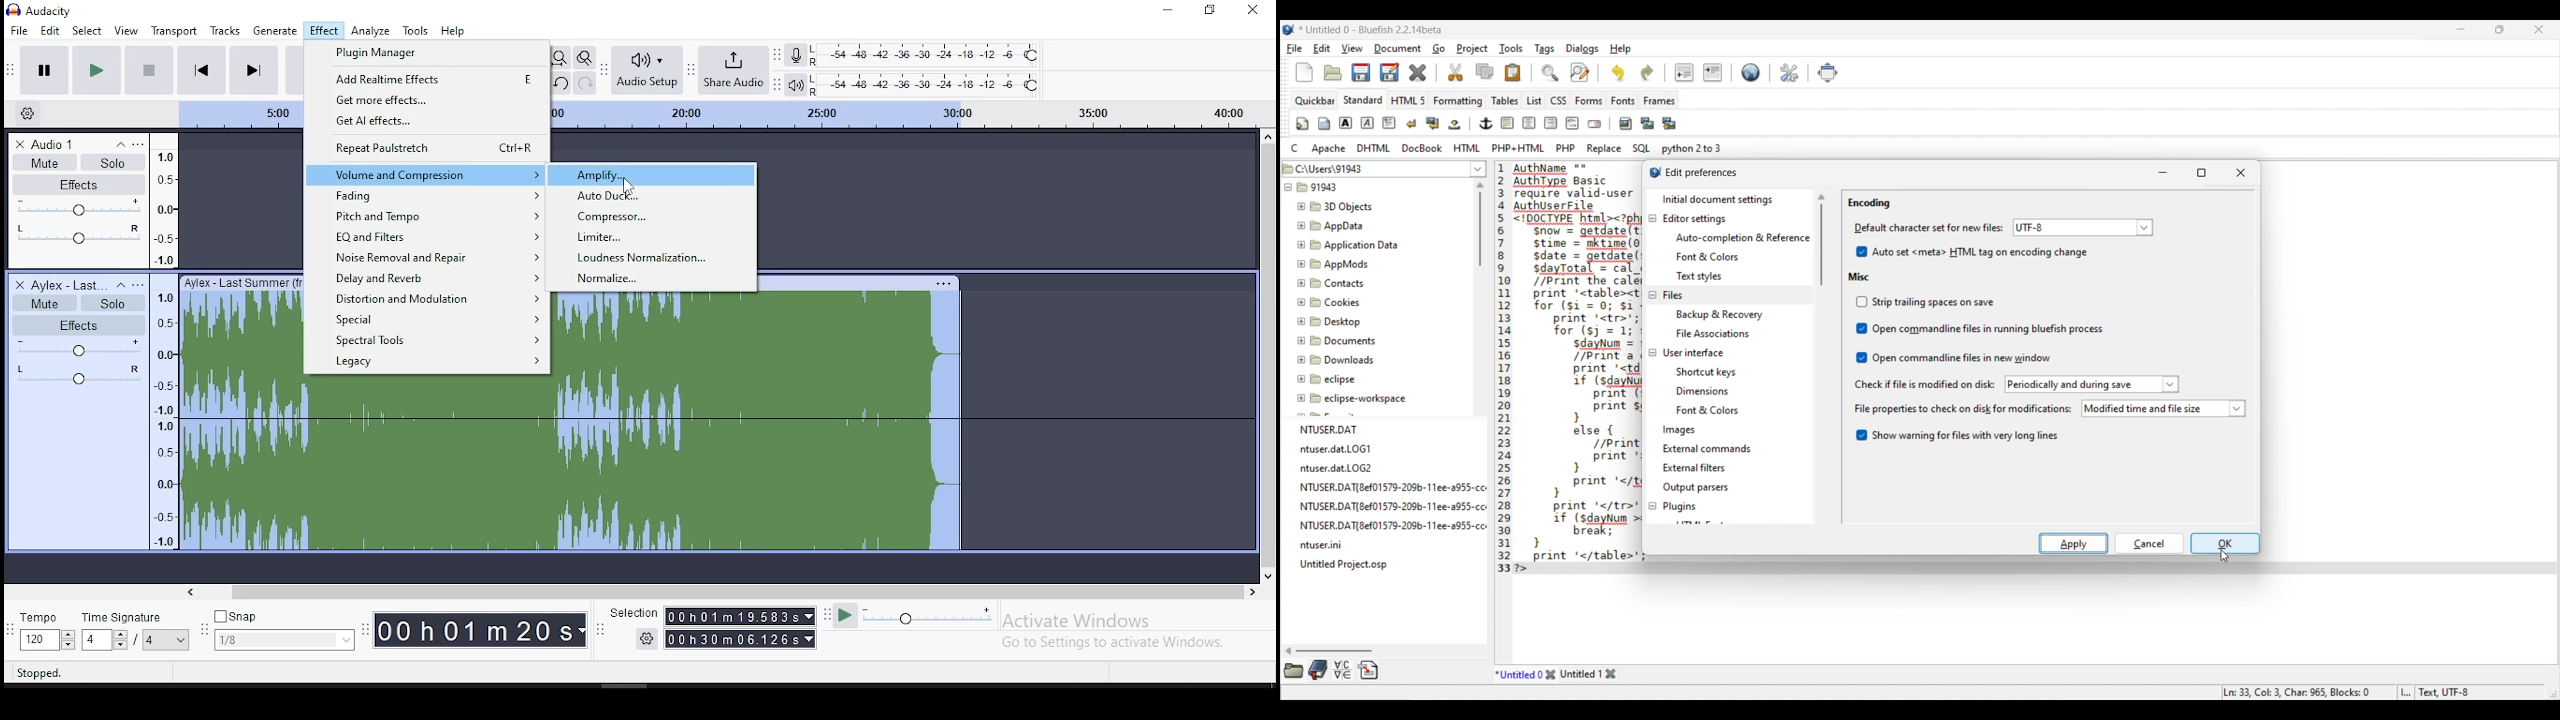  Describe the element at coordinates (1408, 100) in the screenshot. I see `HTML 5` at that location.